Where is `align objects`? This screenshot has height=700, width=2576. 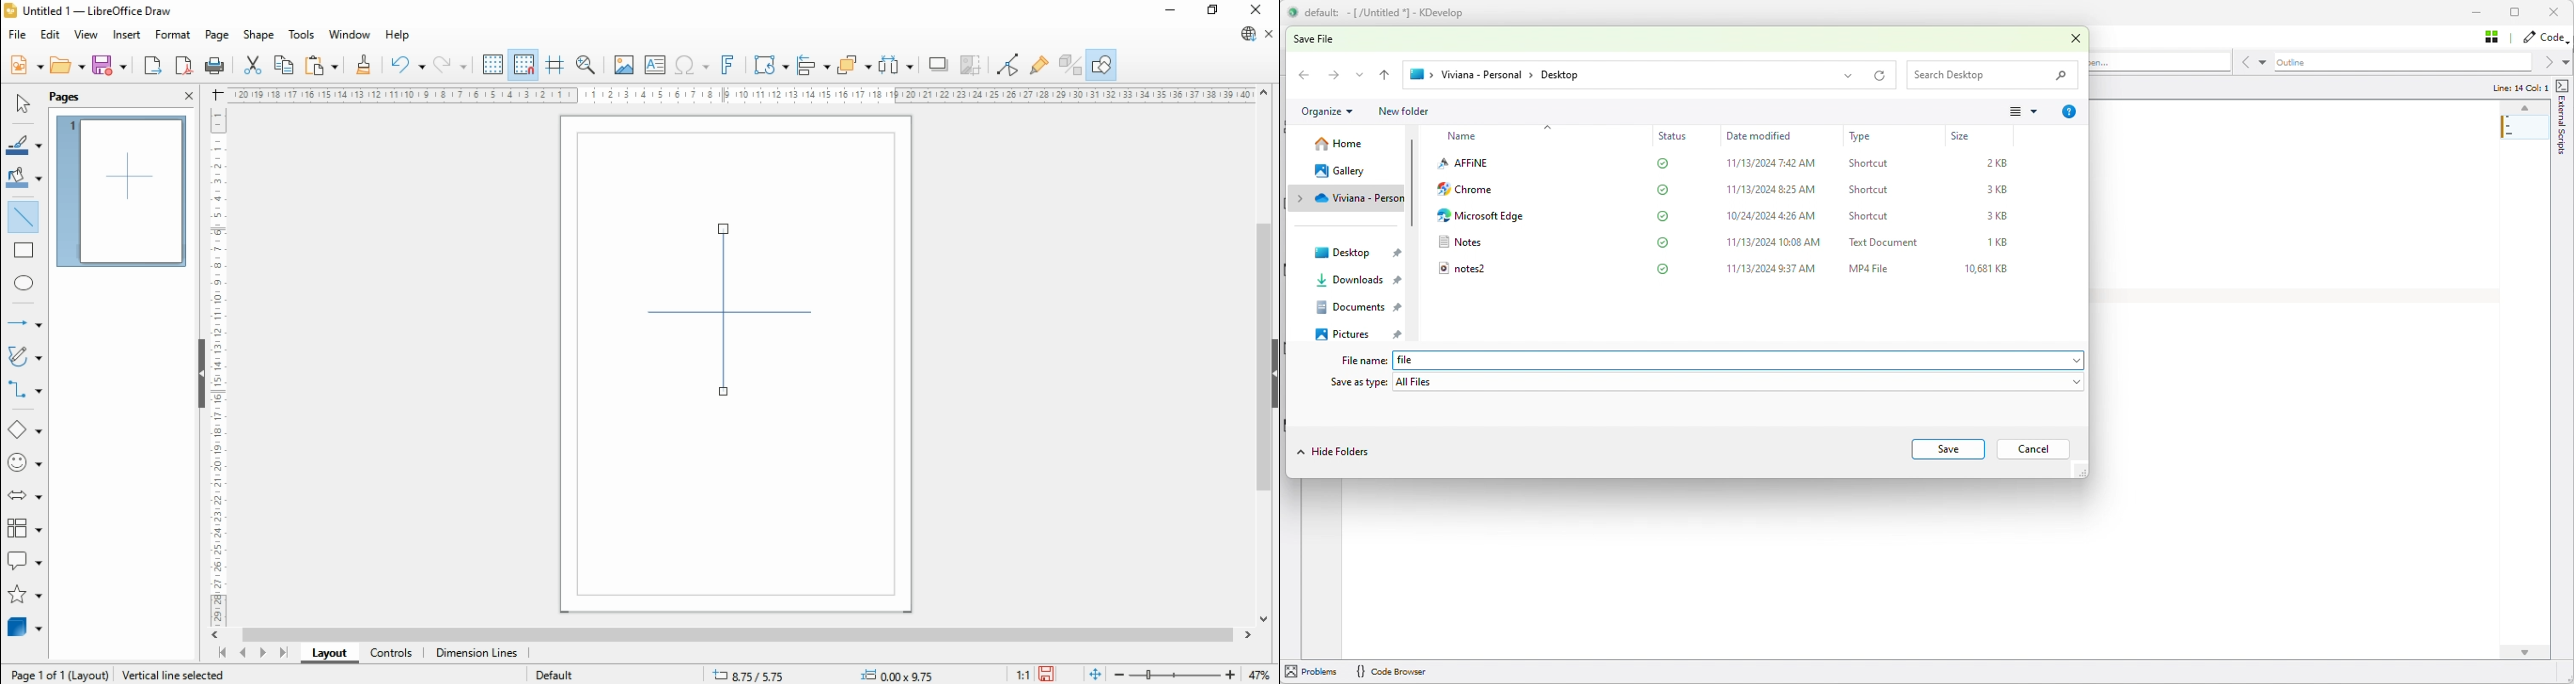
align objects is located at coordinates (815, 64).